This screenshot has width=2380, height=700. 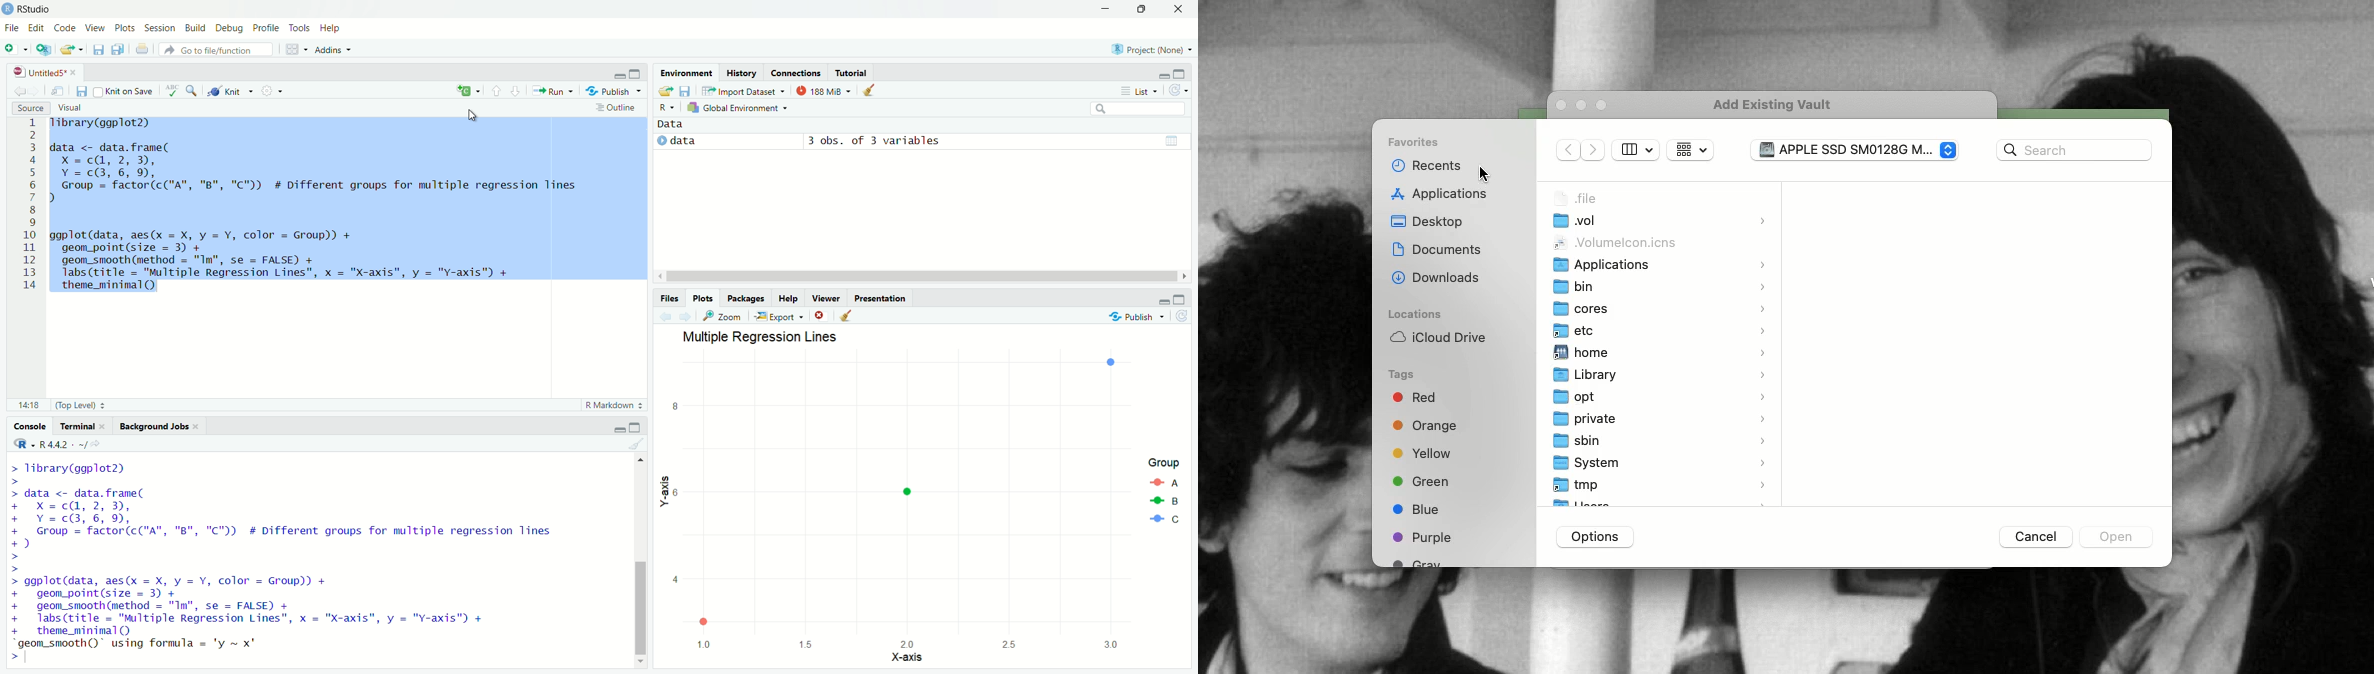 What do you see at coordinates (213, 50) in the screenshot?
I see `‘Go to file/function` at bounding box center [213, 50].